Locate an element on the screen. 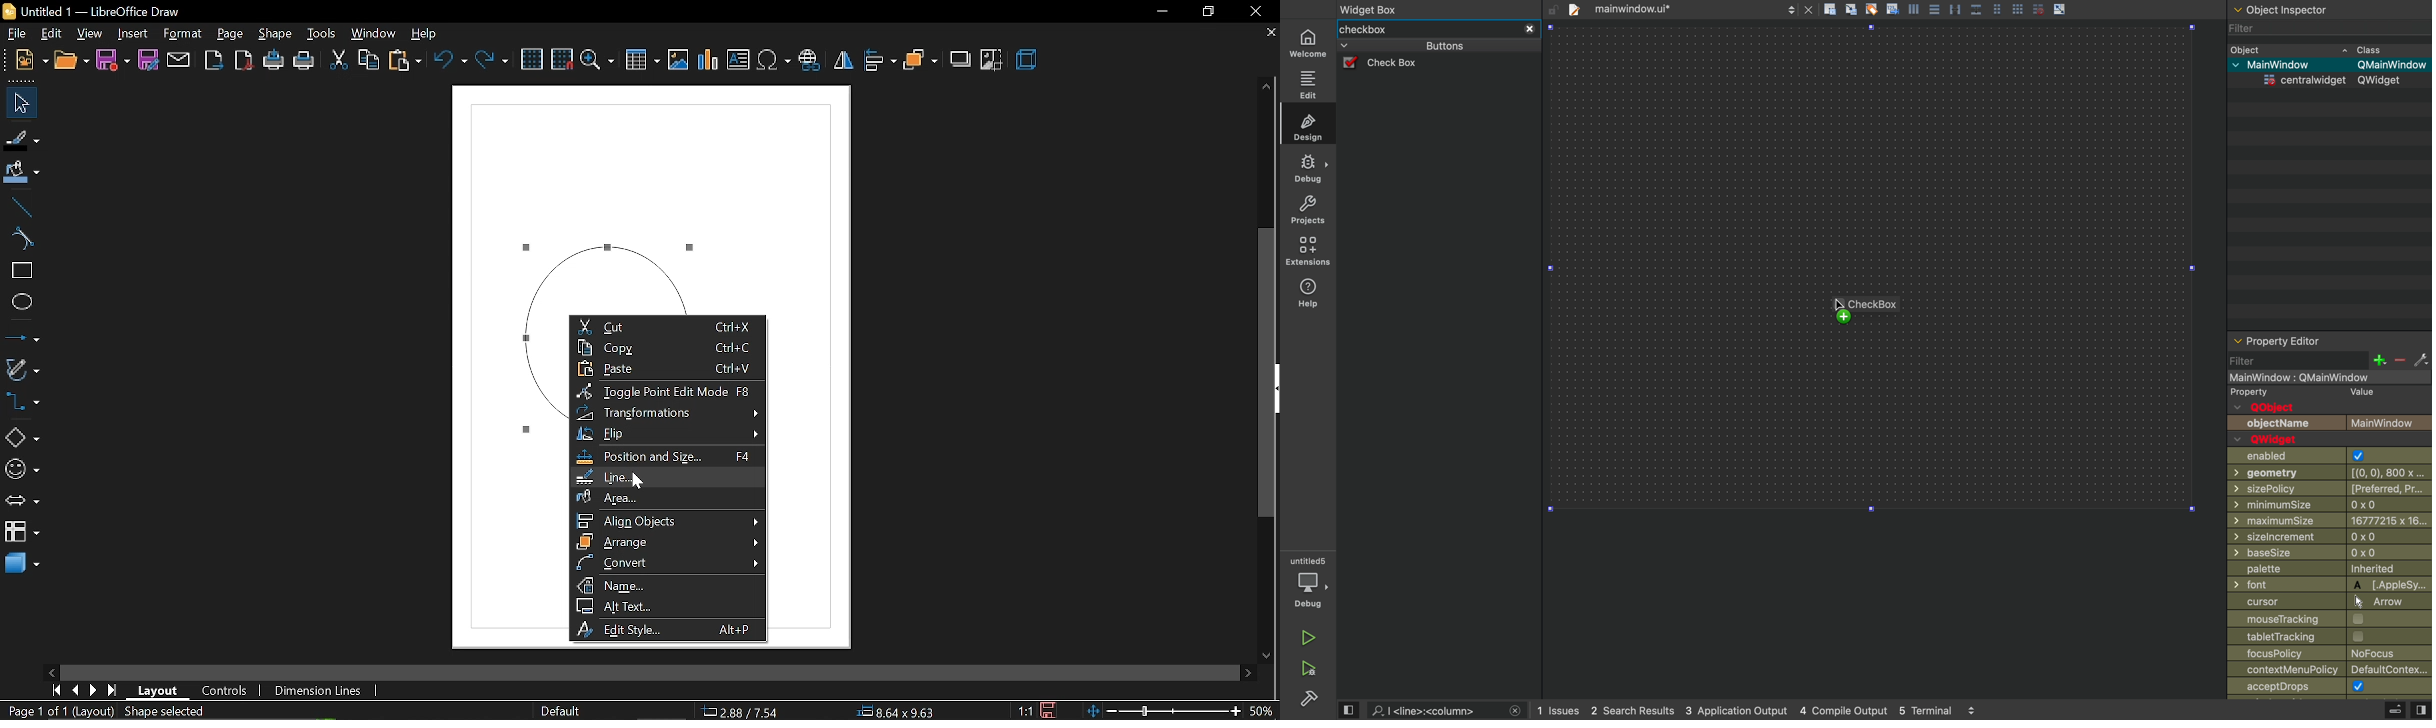 This screenshot has height=728, width=2436. insert text is located at coordinates (1892, 8).